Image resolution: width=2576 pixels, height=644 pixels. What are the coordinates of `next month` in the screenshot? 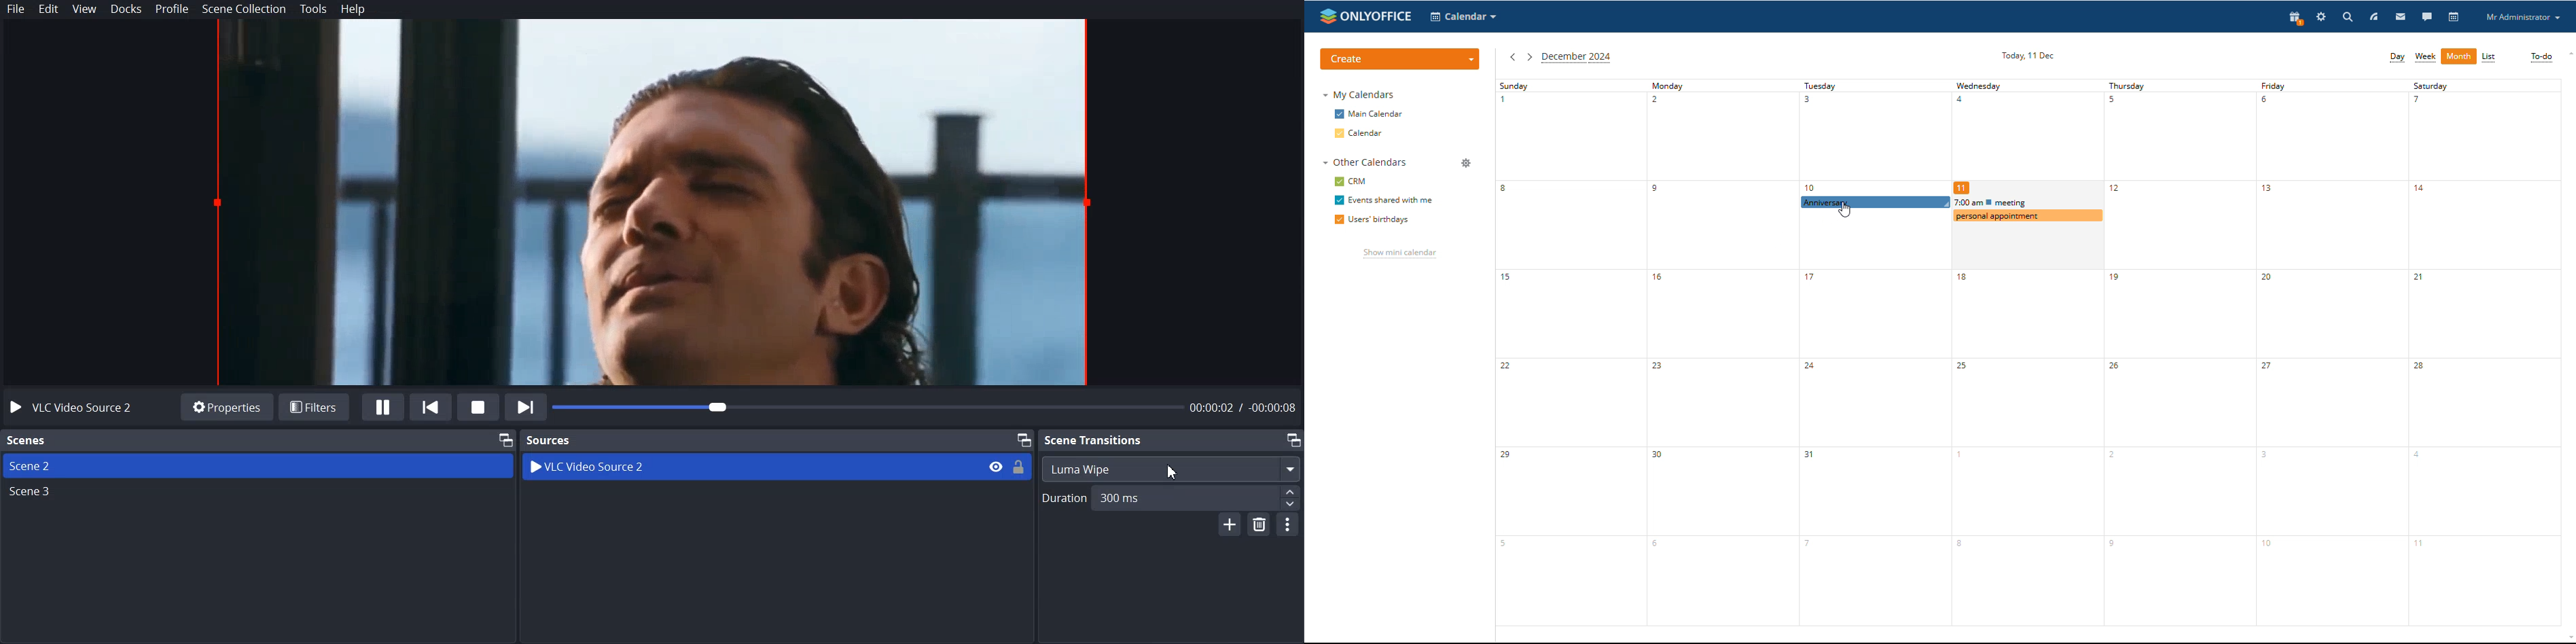 It's located at (1529, 58).